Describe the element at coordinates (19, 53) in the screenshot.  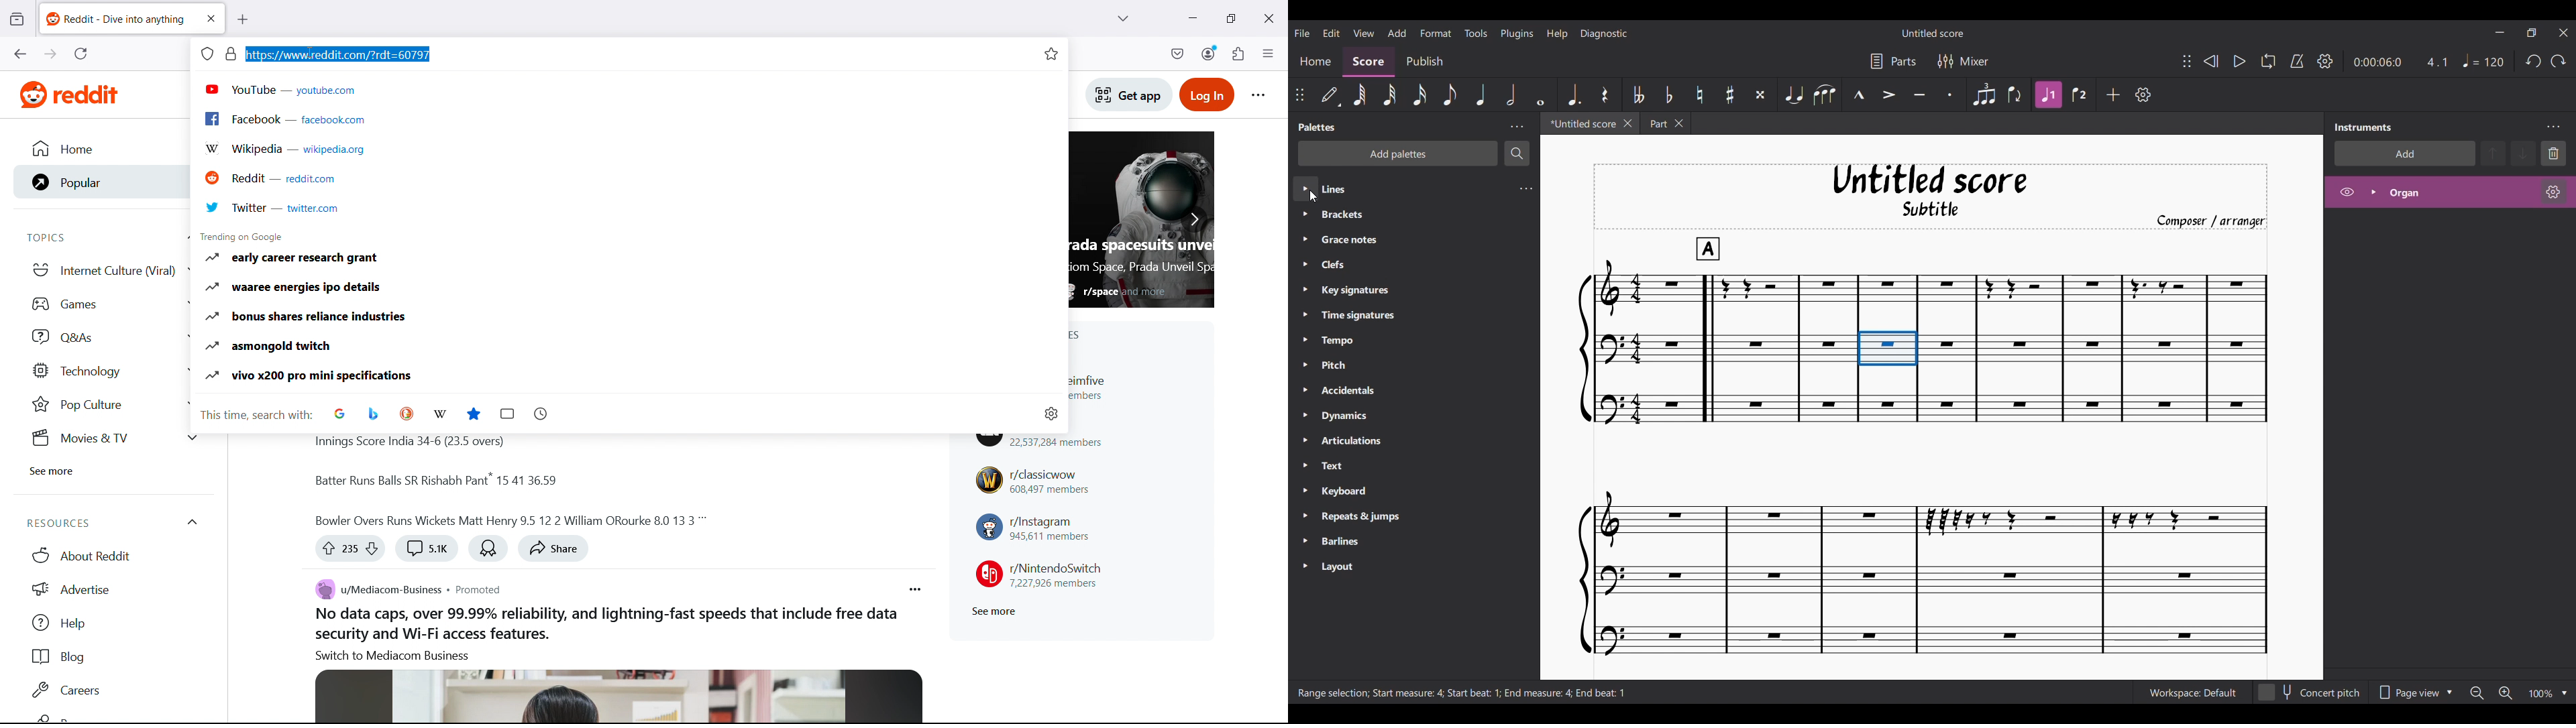
I see `go back one page` at that location.